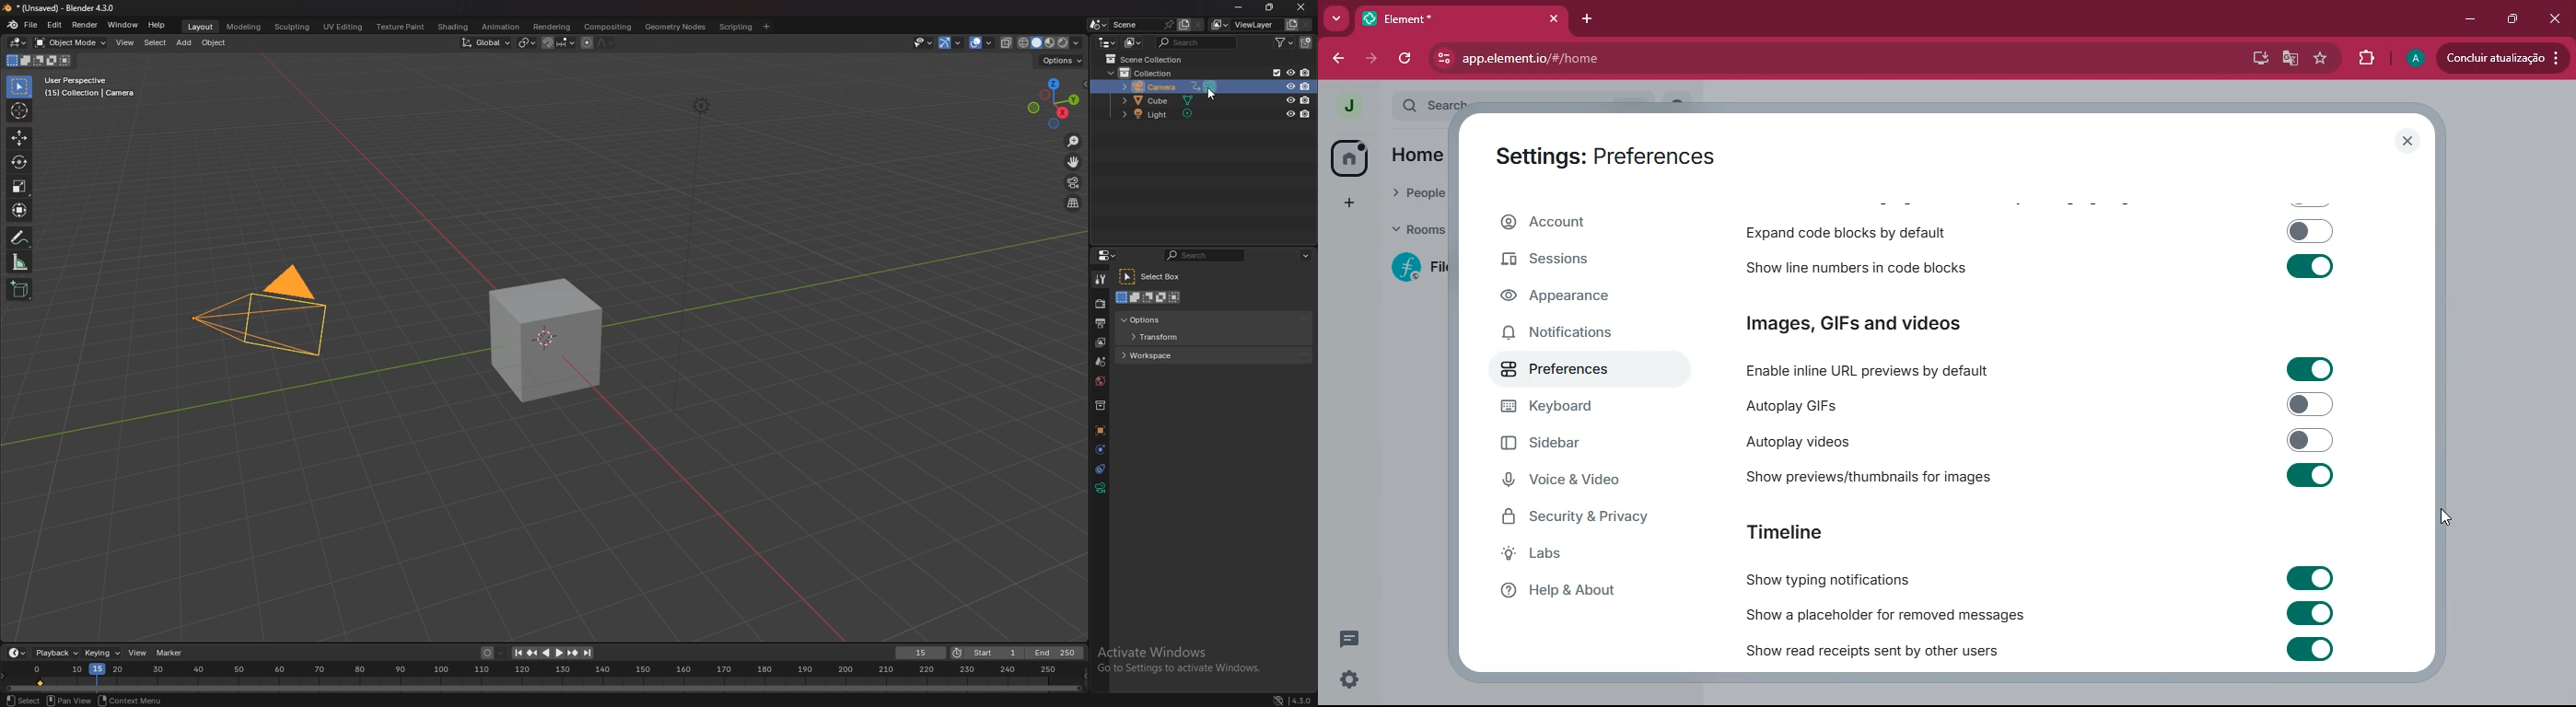 The image size is (2576, 728). Describe the element at coordinates (987, 653) in the screenshot. I see `start` at that location.